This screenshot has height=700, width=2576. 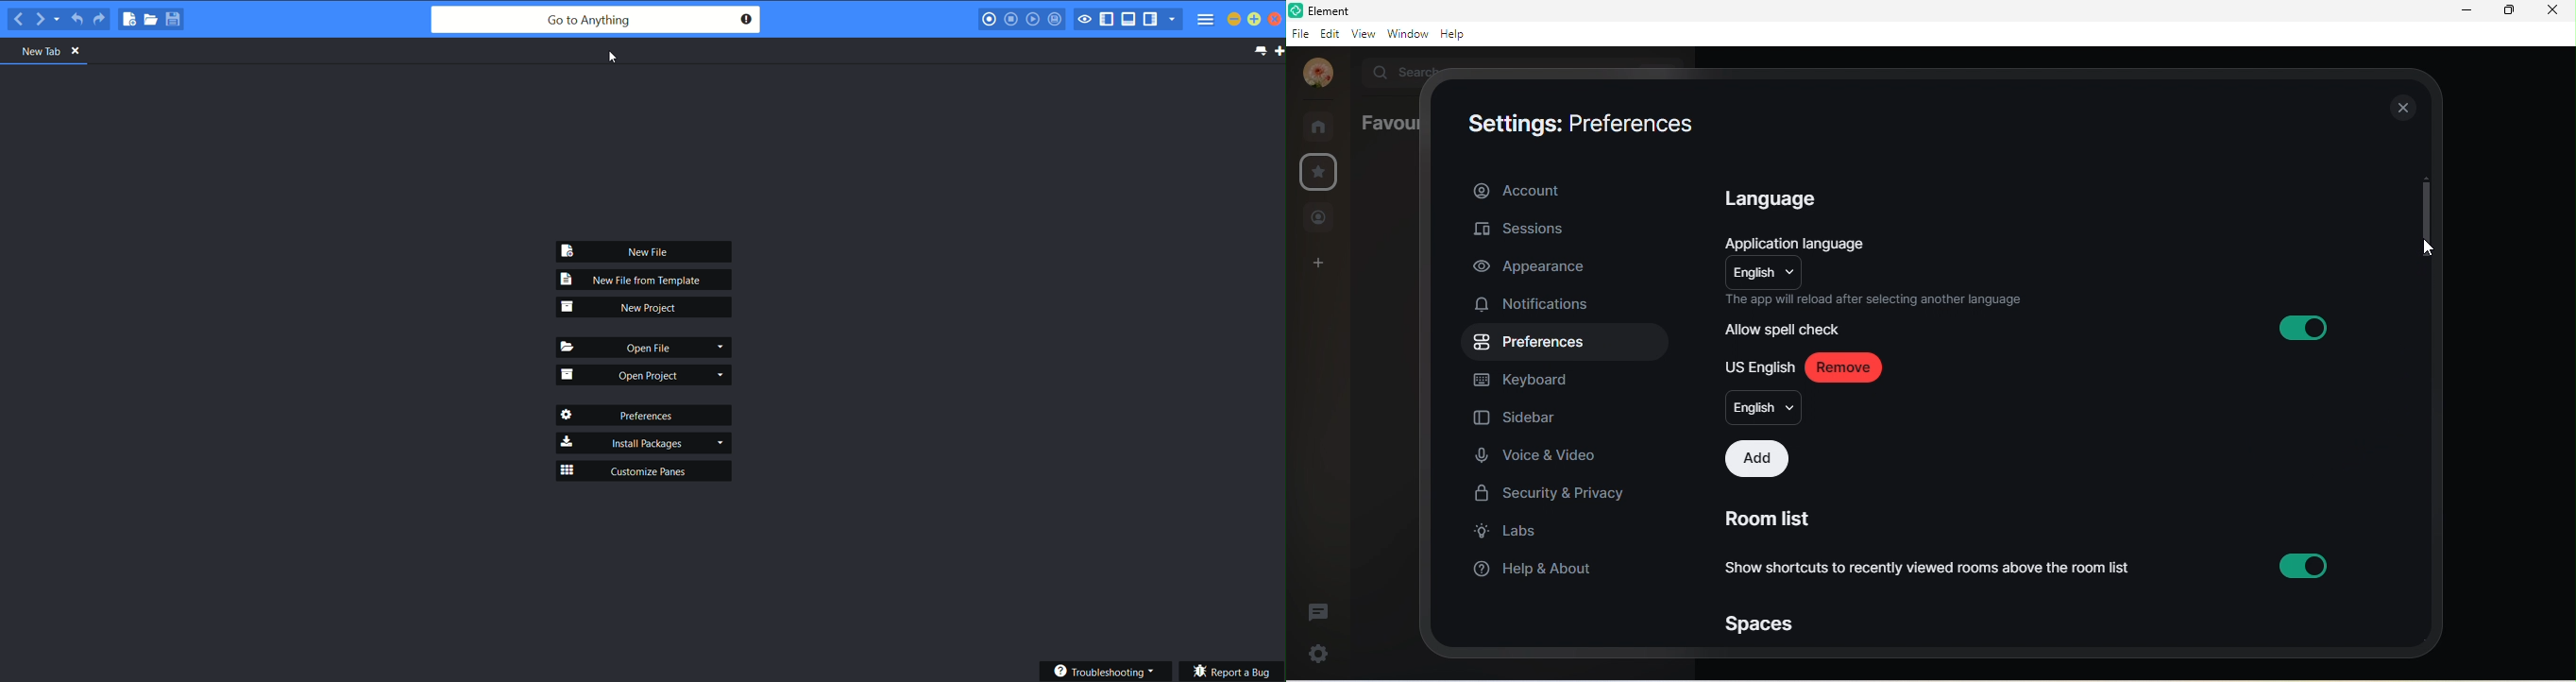 I want to click on the app will reload after selecting another language, so click(x=1878, y=298).